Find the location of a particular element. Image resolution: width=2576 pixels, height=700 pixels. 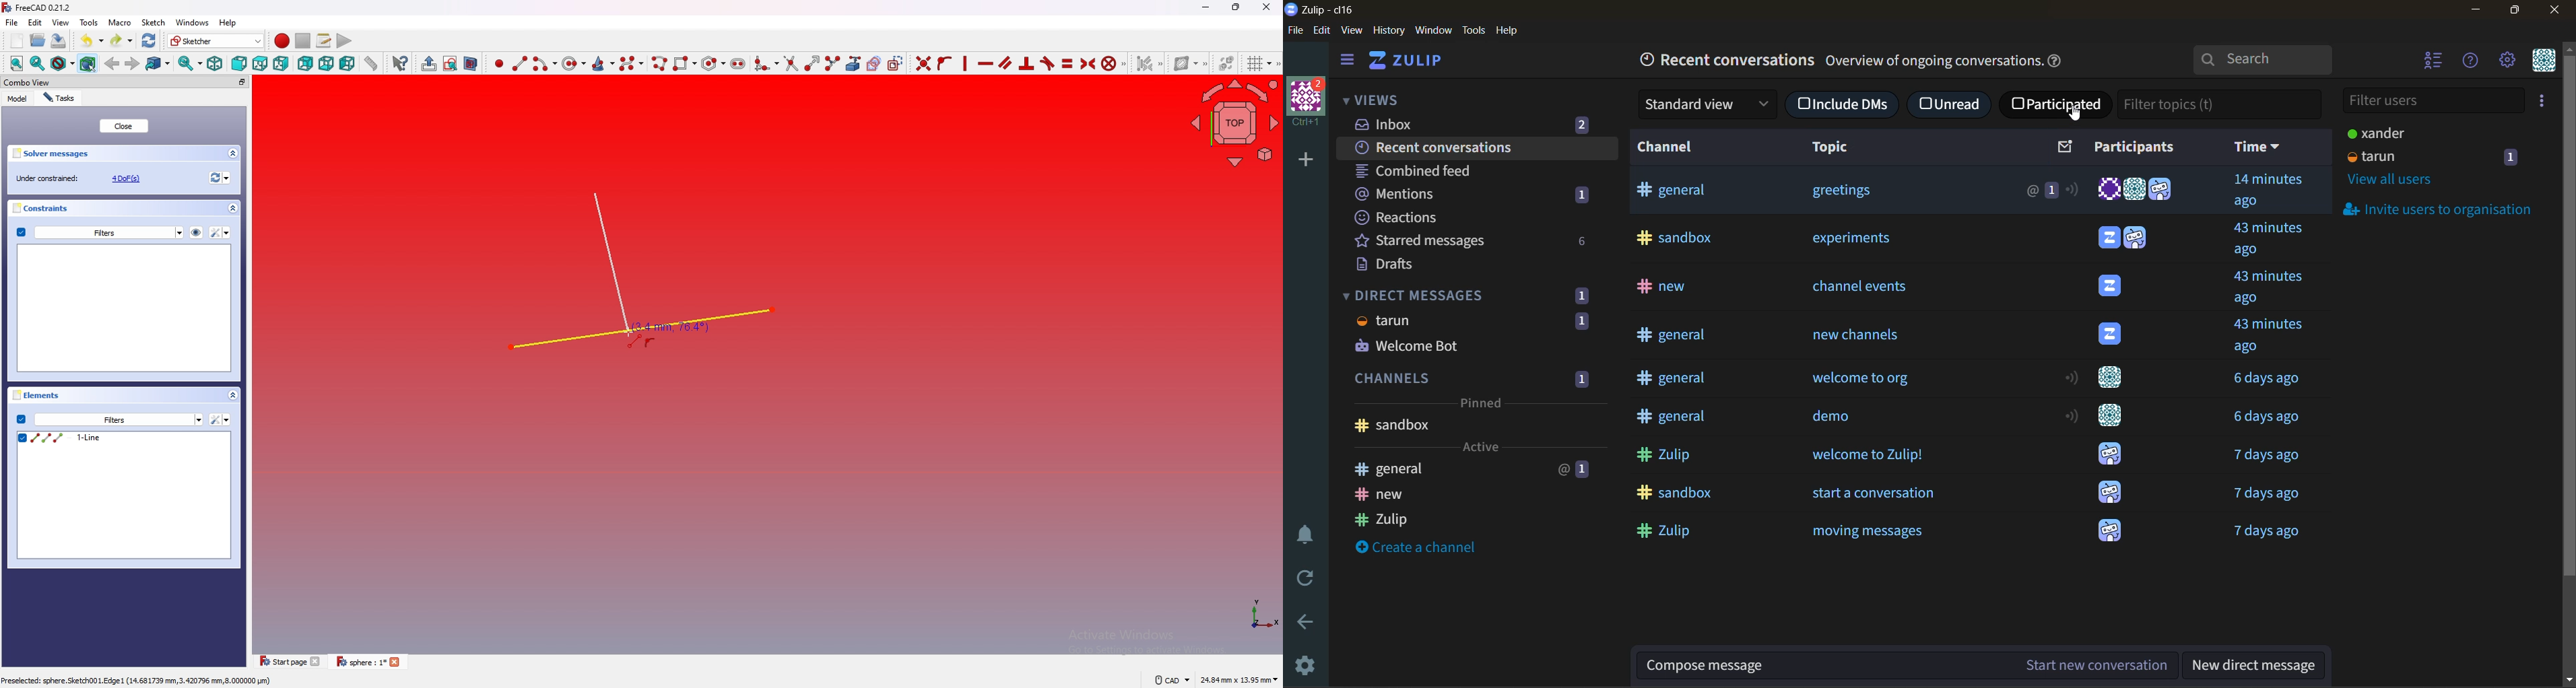

Create conic is located at coordinates (603, 62).